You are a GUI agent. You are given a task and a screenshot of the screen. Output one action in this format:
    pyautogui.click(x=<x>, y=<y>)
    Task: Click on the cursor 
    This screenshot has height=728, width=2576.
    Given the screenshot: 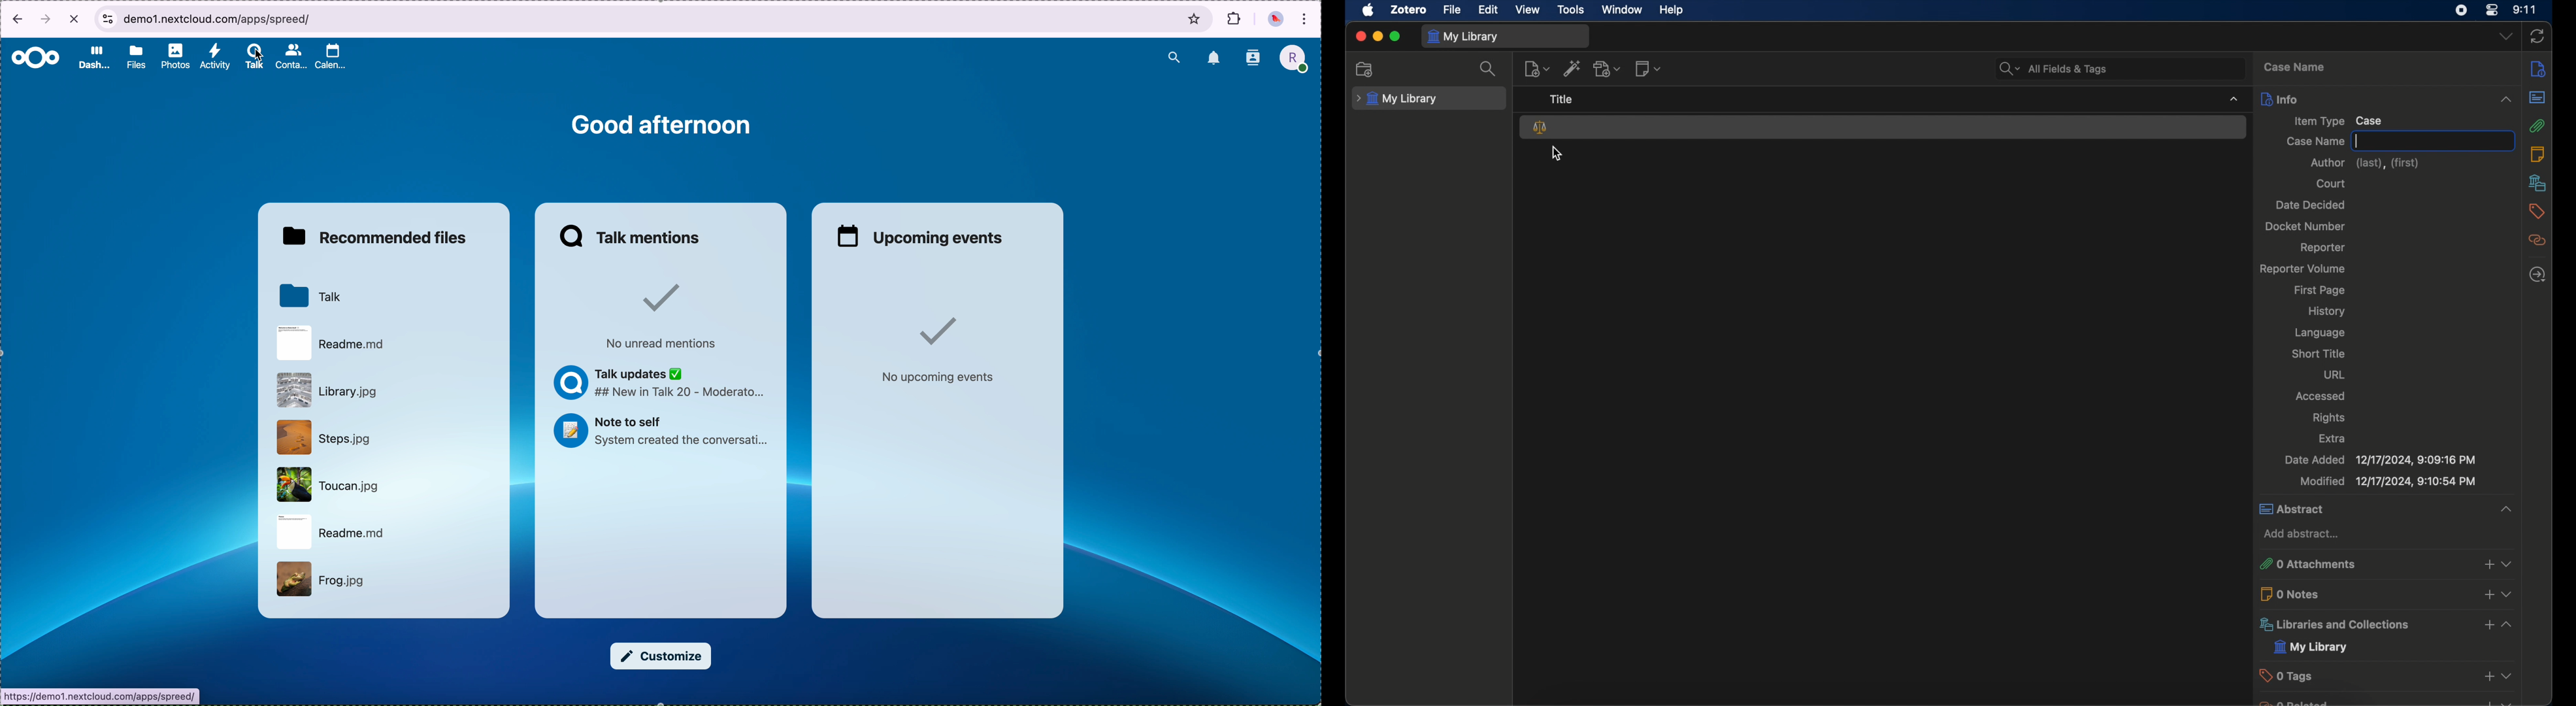 What is the action you would take?
    pyautogui.click(x=1557, y=154)
    